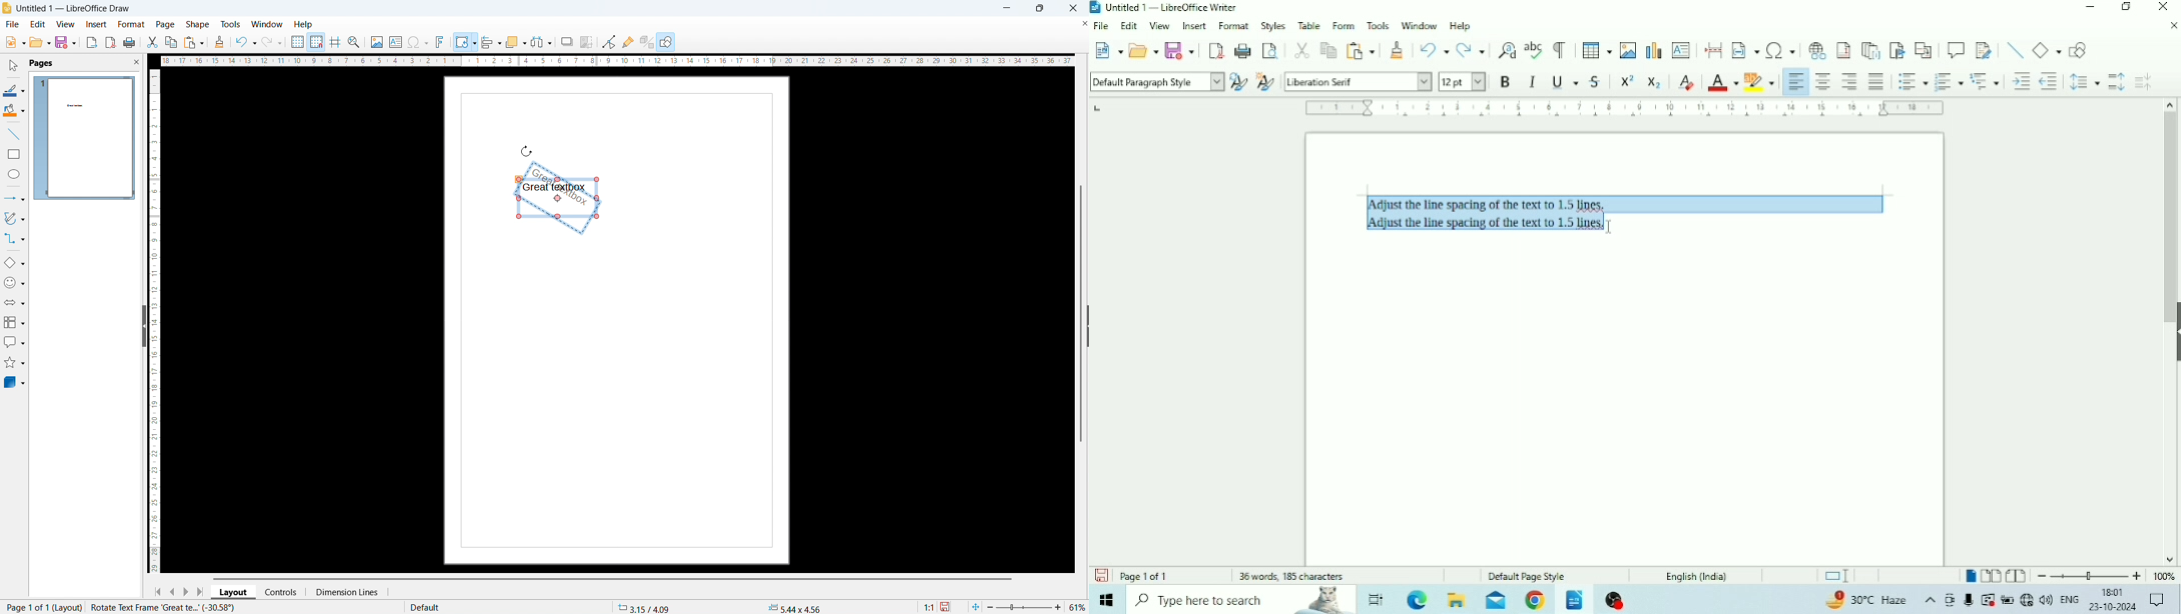  I want to click on Date, so click(2113, 606).